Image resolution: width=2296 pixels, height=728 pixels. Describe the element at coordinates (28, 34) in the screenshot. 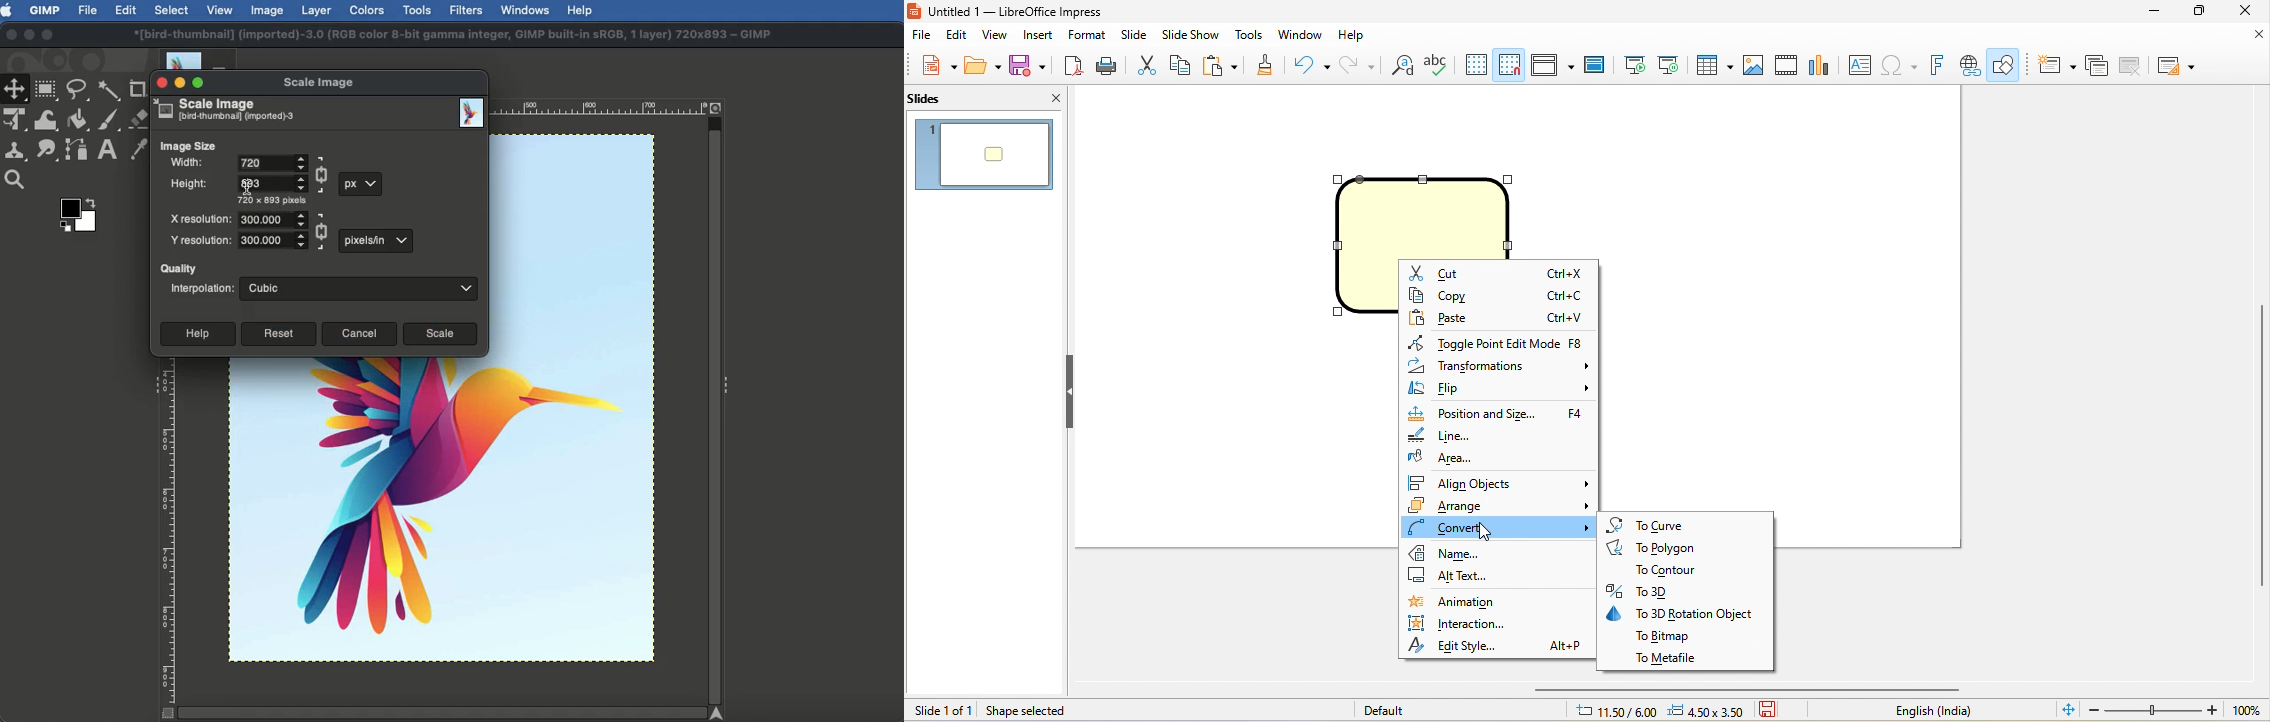

I see `Minimize` at that location.